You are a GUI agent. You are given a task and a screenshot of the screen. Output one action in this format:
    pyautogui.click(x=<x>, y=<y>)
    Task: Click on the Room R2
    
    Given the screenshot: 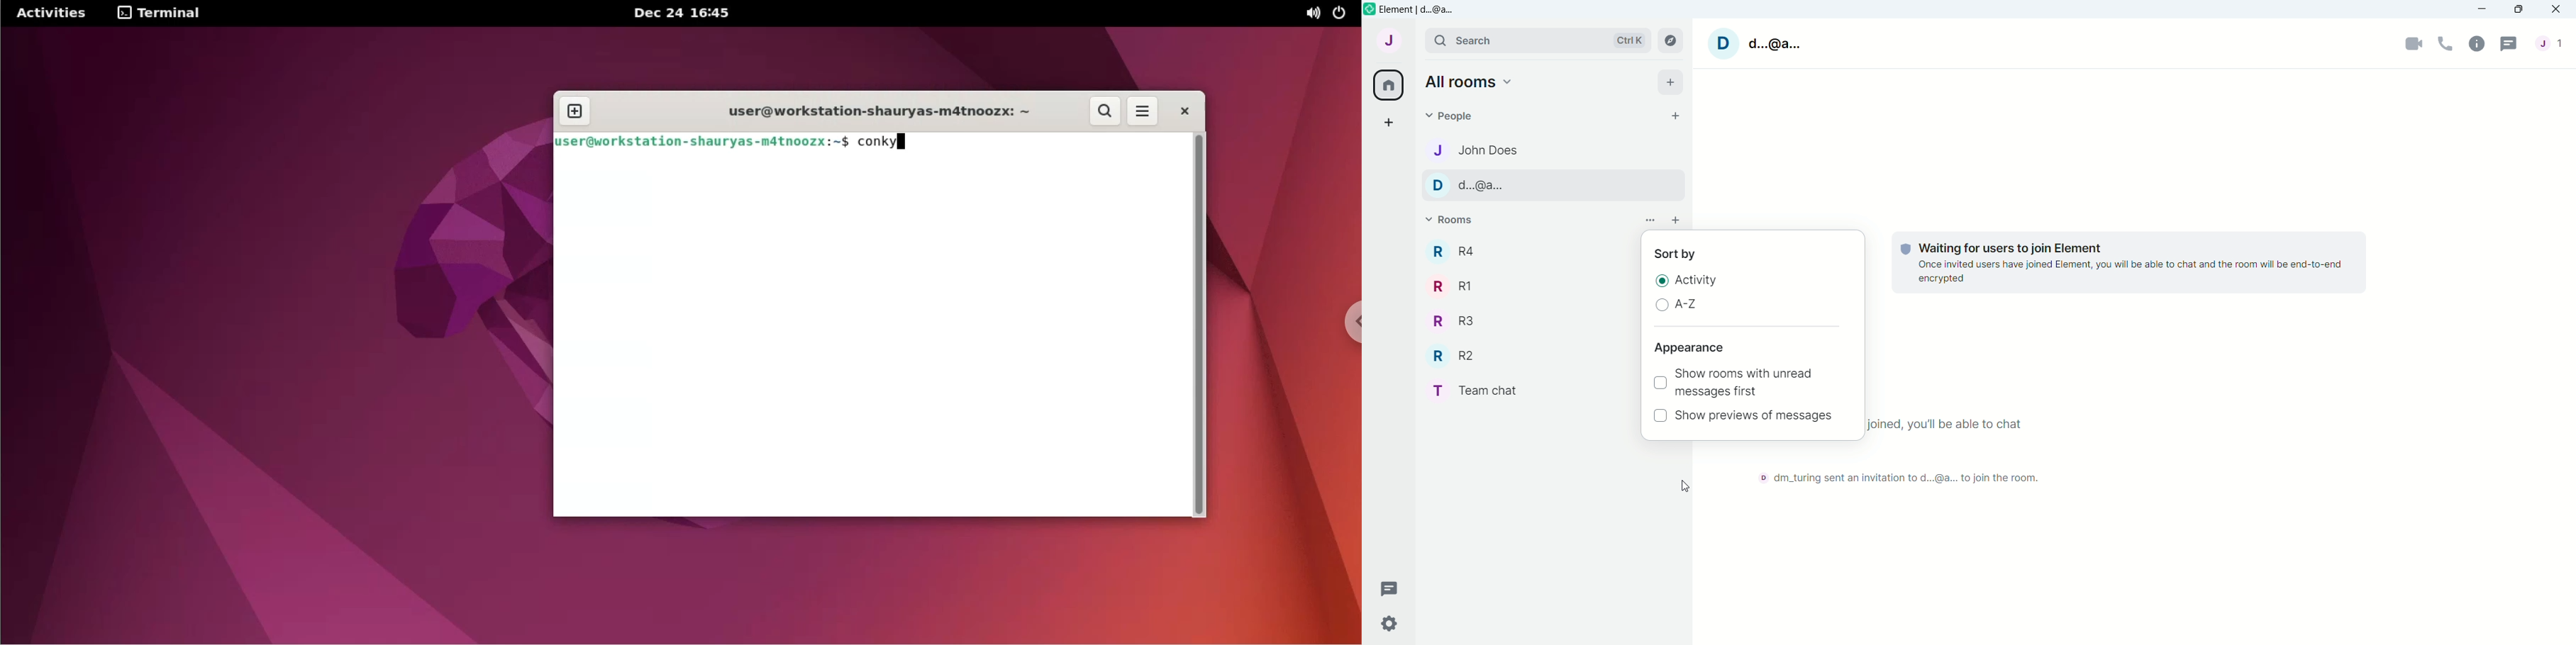 What is the action you would take?
    pyautogui.click(x=1455, y=356)
    